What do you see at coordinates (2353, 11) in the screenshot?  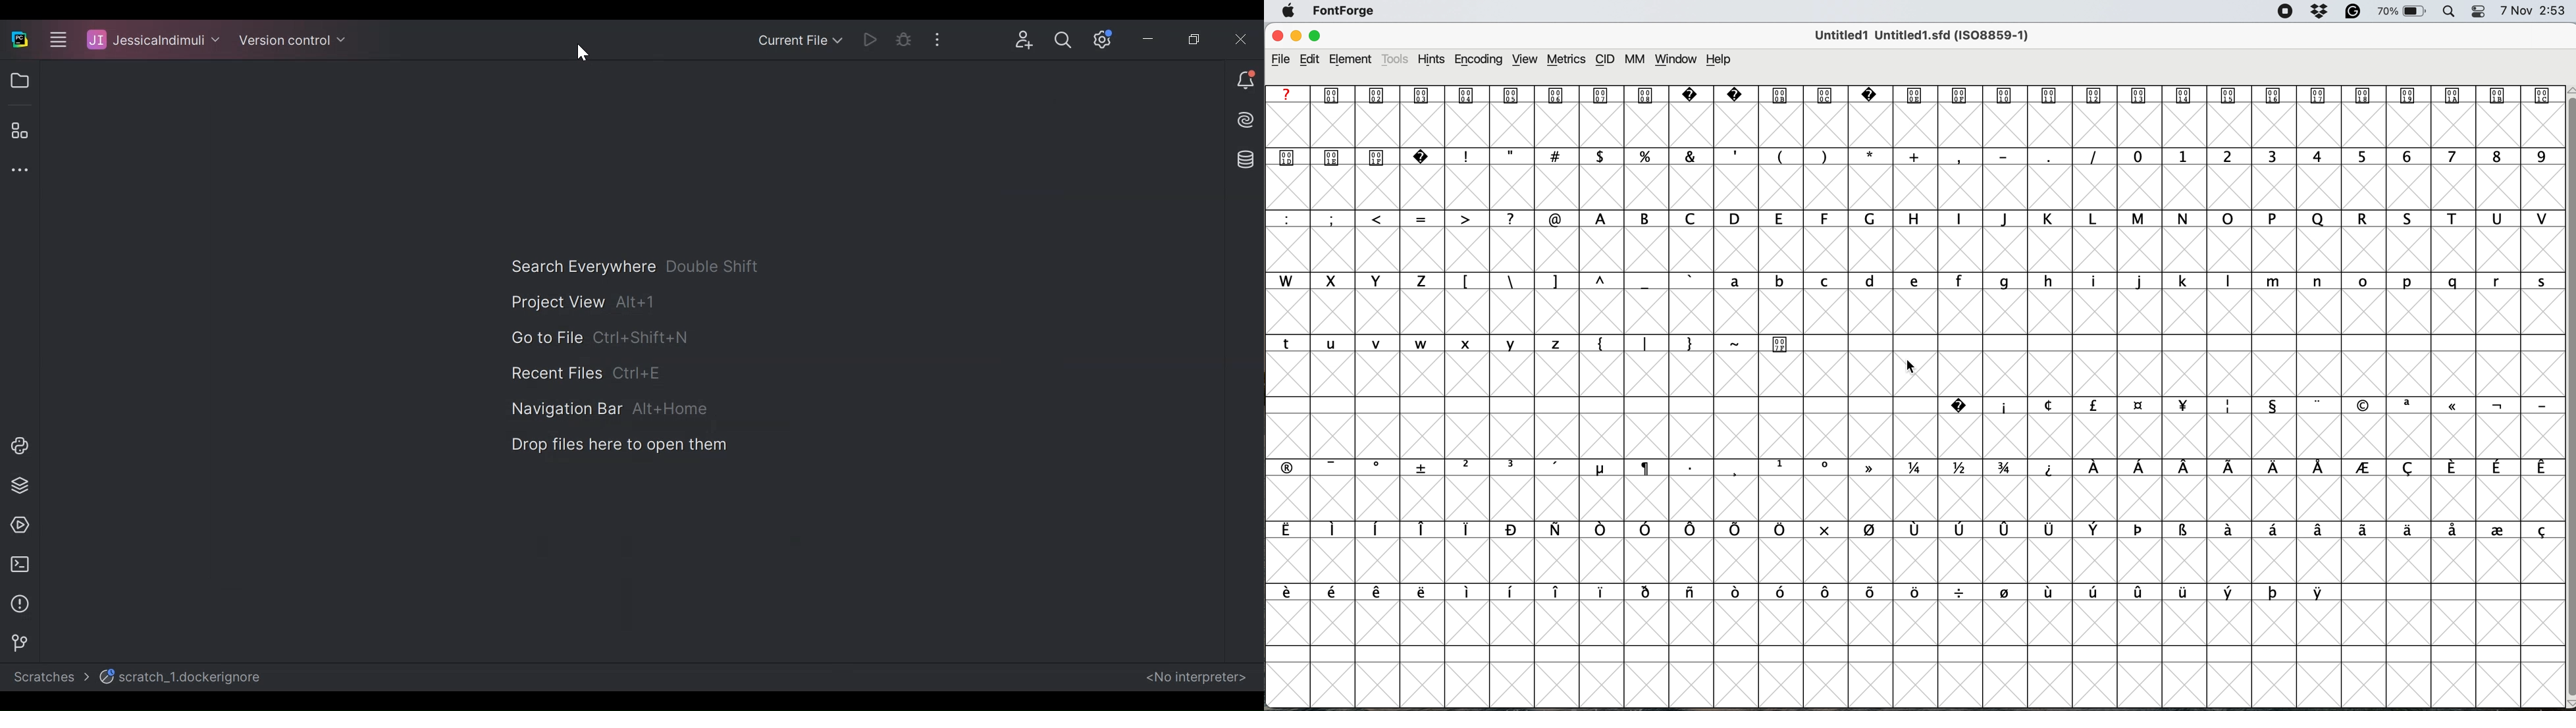 I see `grammarly` at bounding box center [2353, 11].